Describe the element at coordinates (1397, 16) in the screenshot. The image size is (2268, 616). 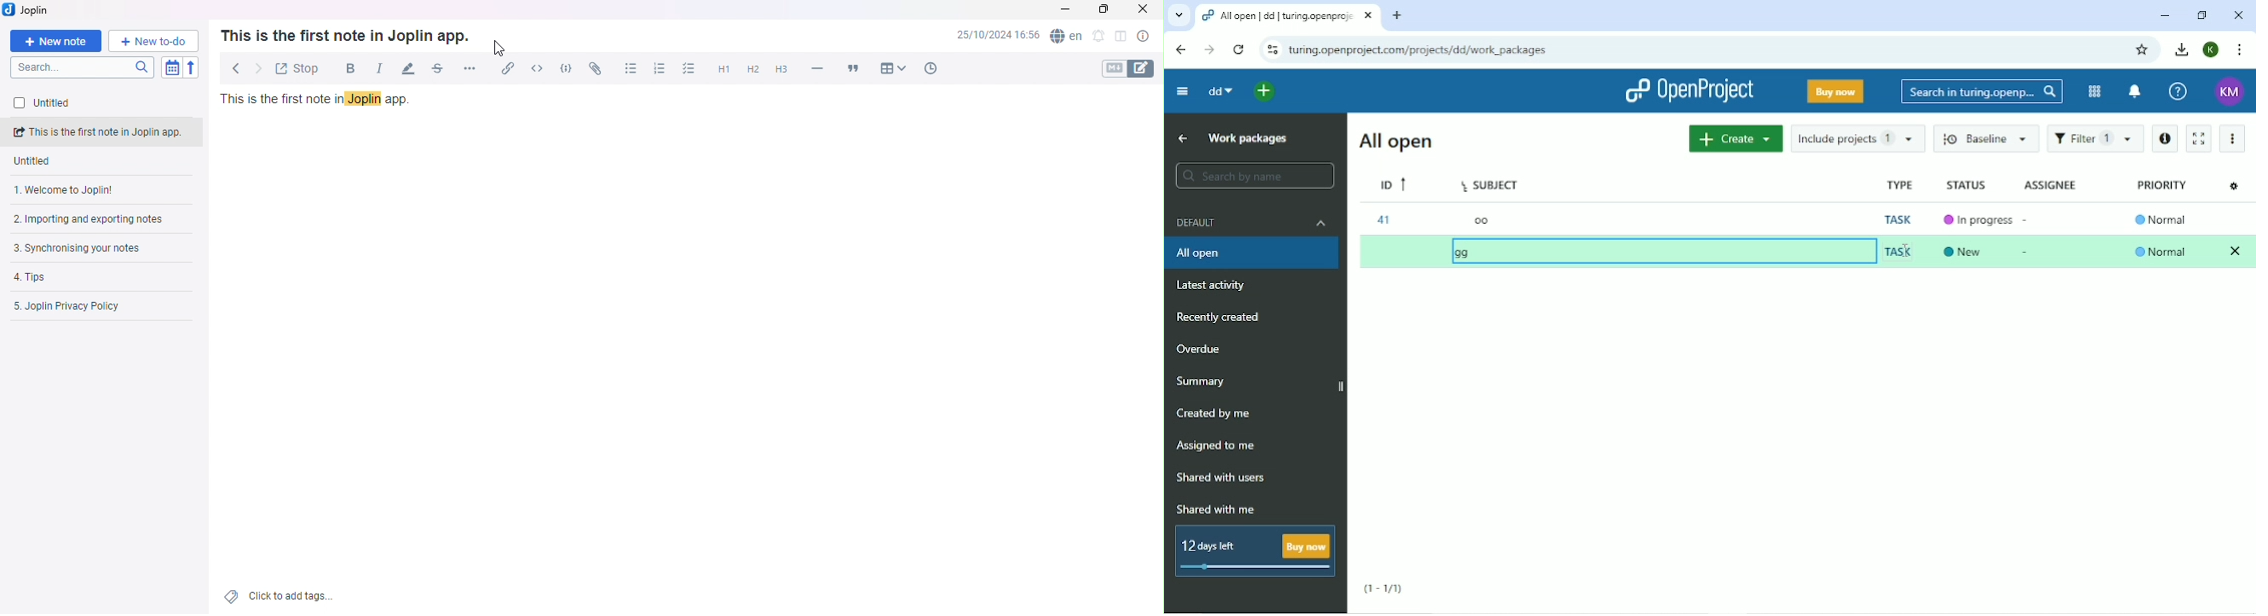
I see `New tab` at that location.